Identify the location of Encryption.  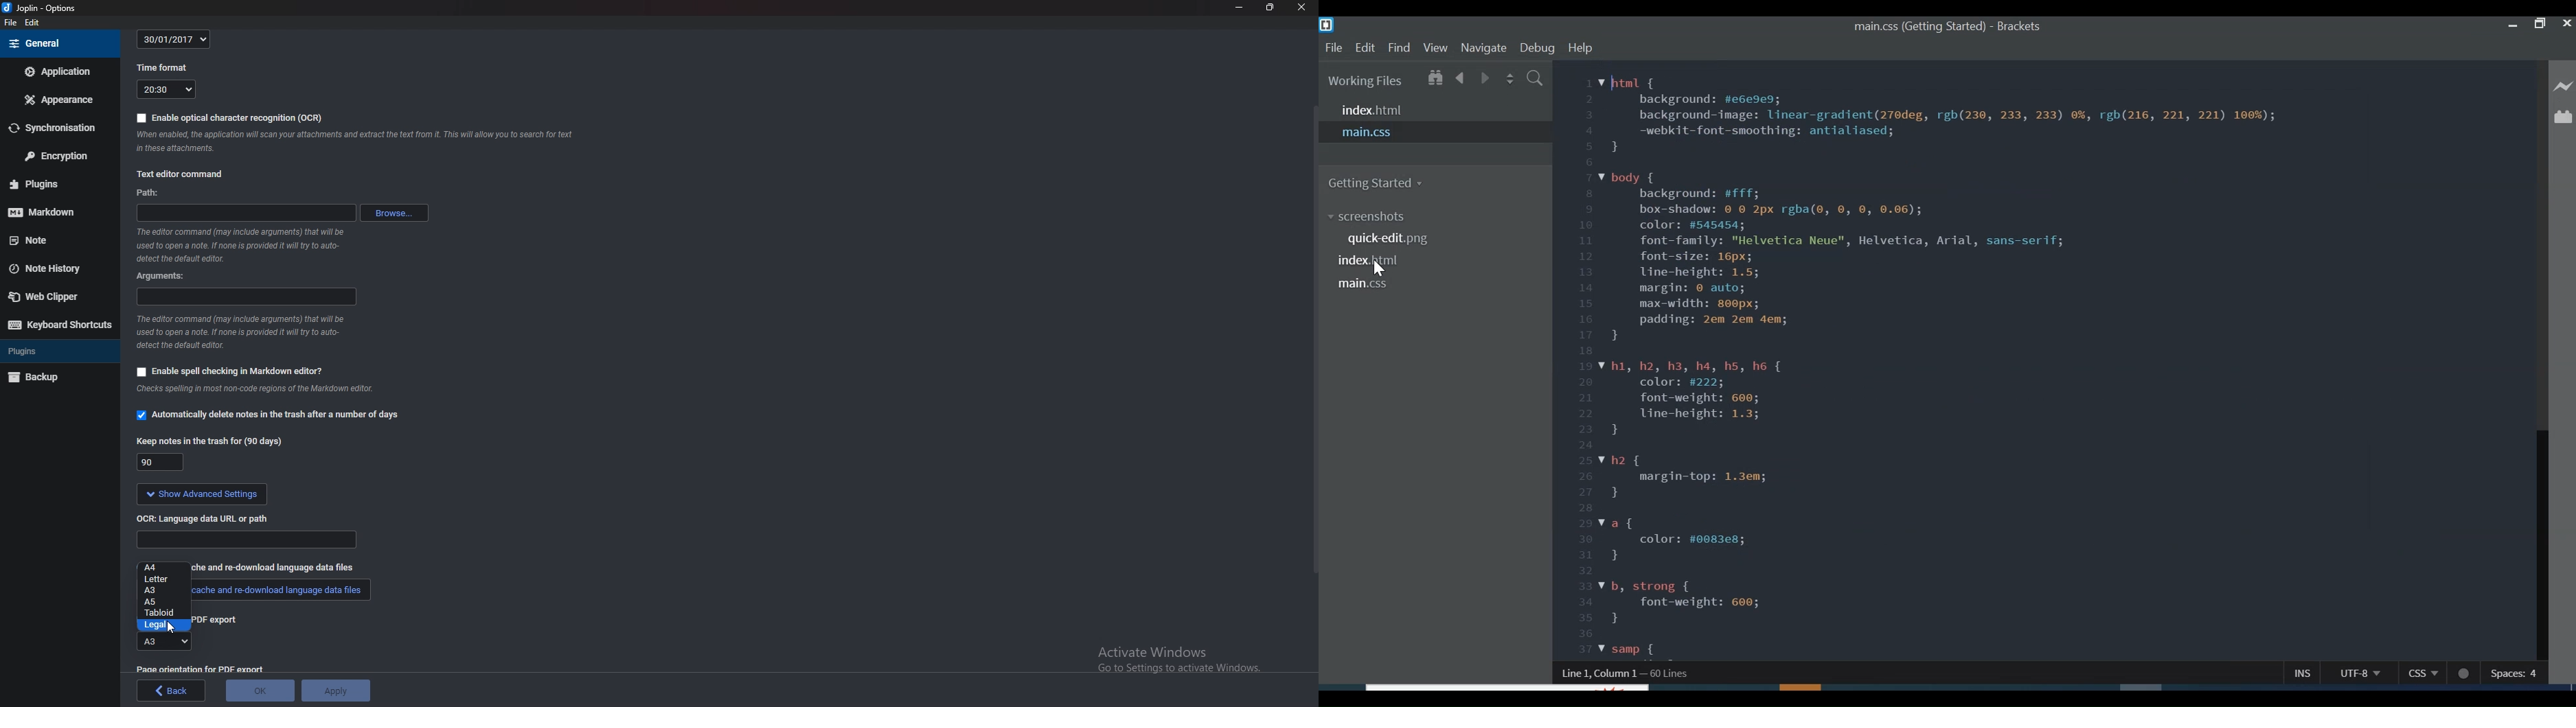
(58, 155).